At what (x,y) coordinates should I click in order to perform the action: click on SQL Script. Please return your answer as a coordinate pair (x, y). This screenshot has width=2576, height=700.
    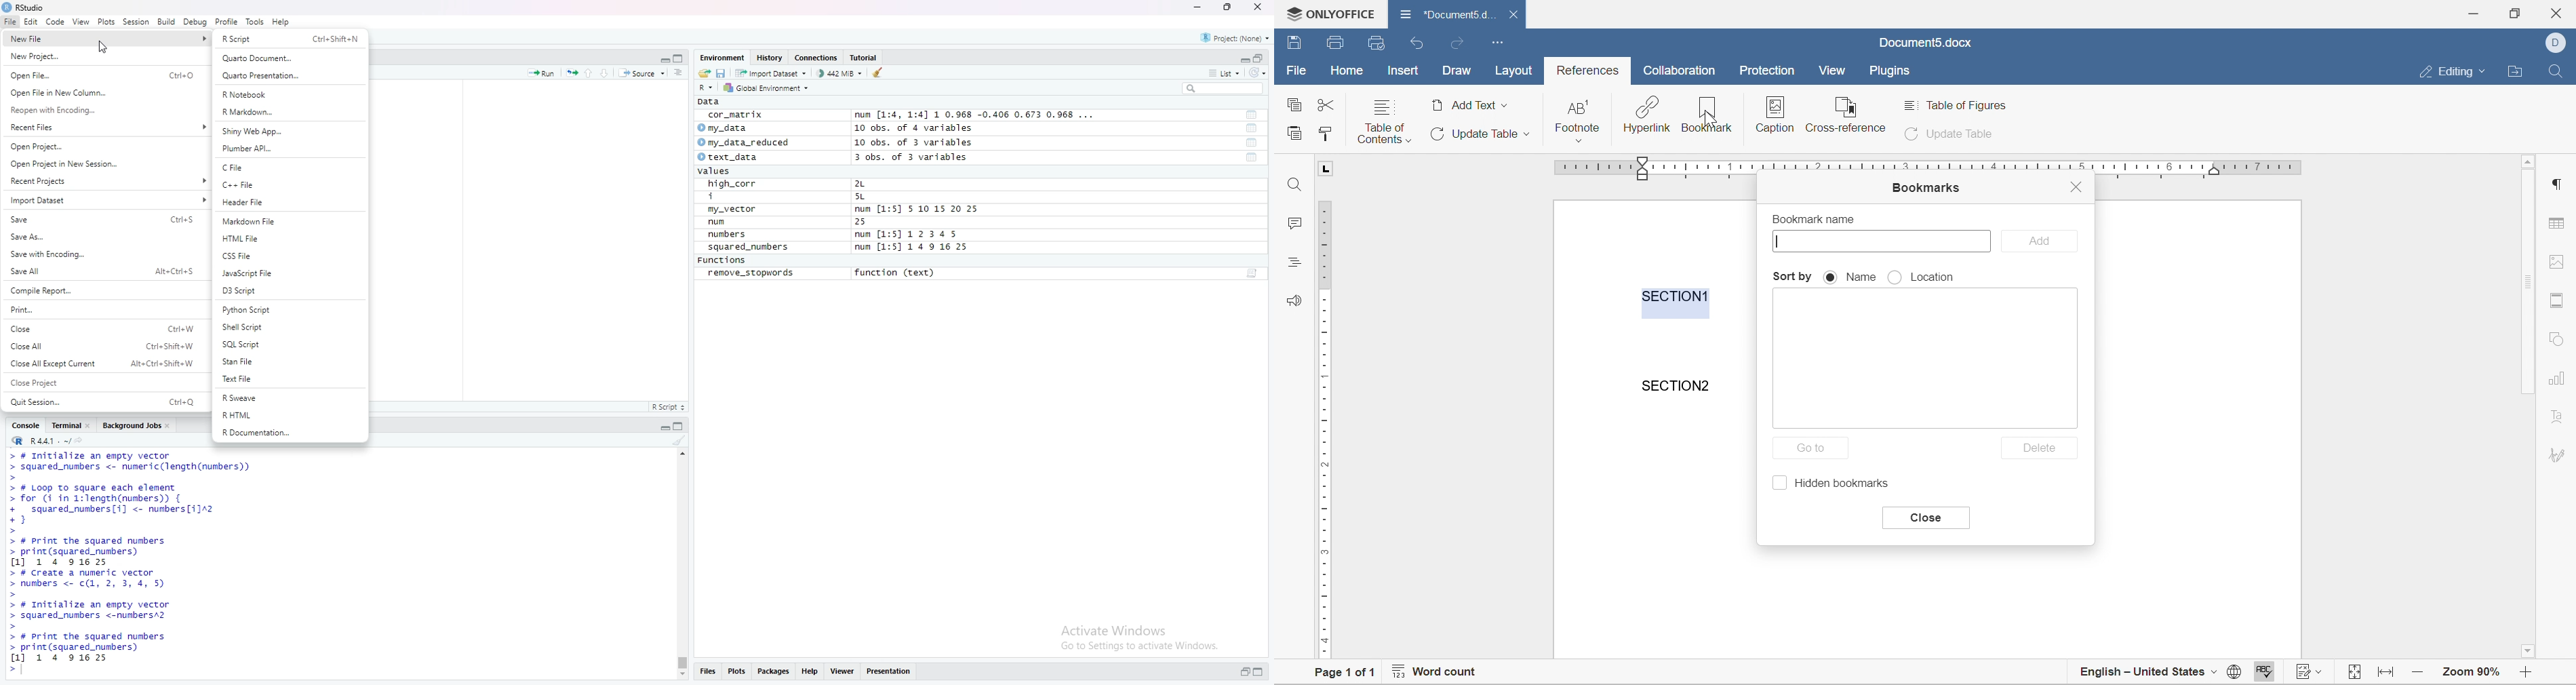
    Looking at the image, I should click on (291, 345).